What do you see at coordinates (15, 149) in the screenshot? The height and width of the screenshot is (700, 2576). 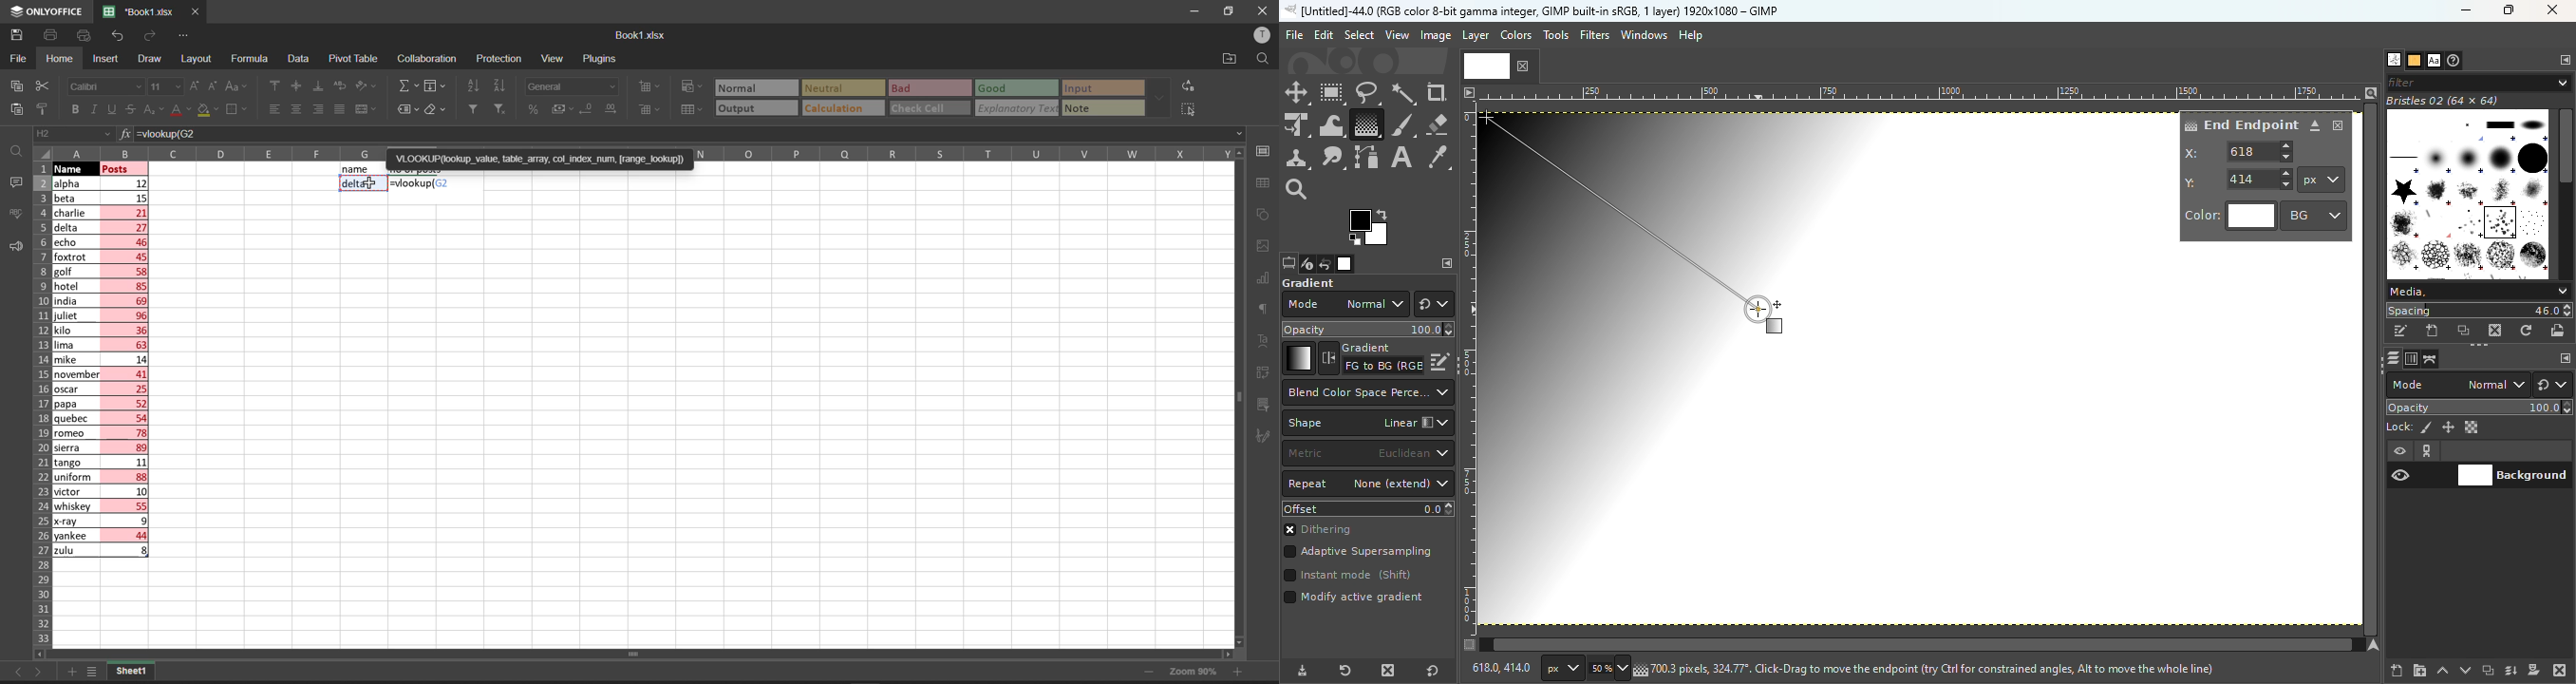 I see `find` at bounding box center [15, 149].